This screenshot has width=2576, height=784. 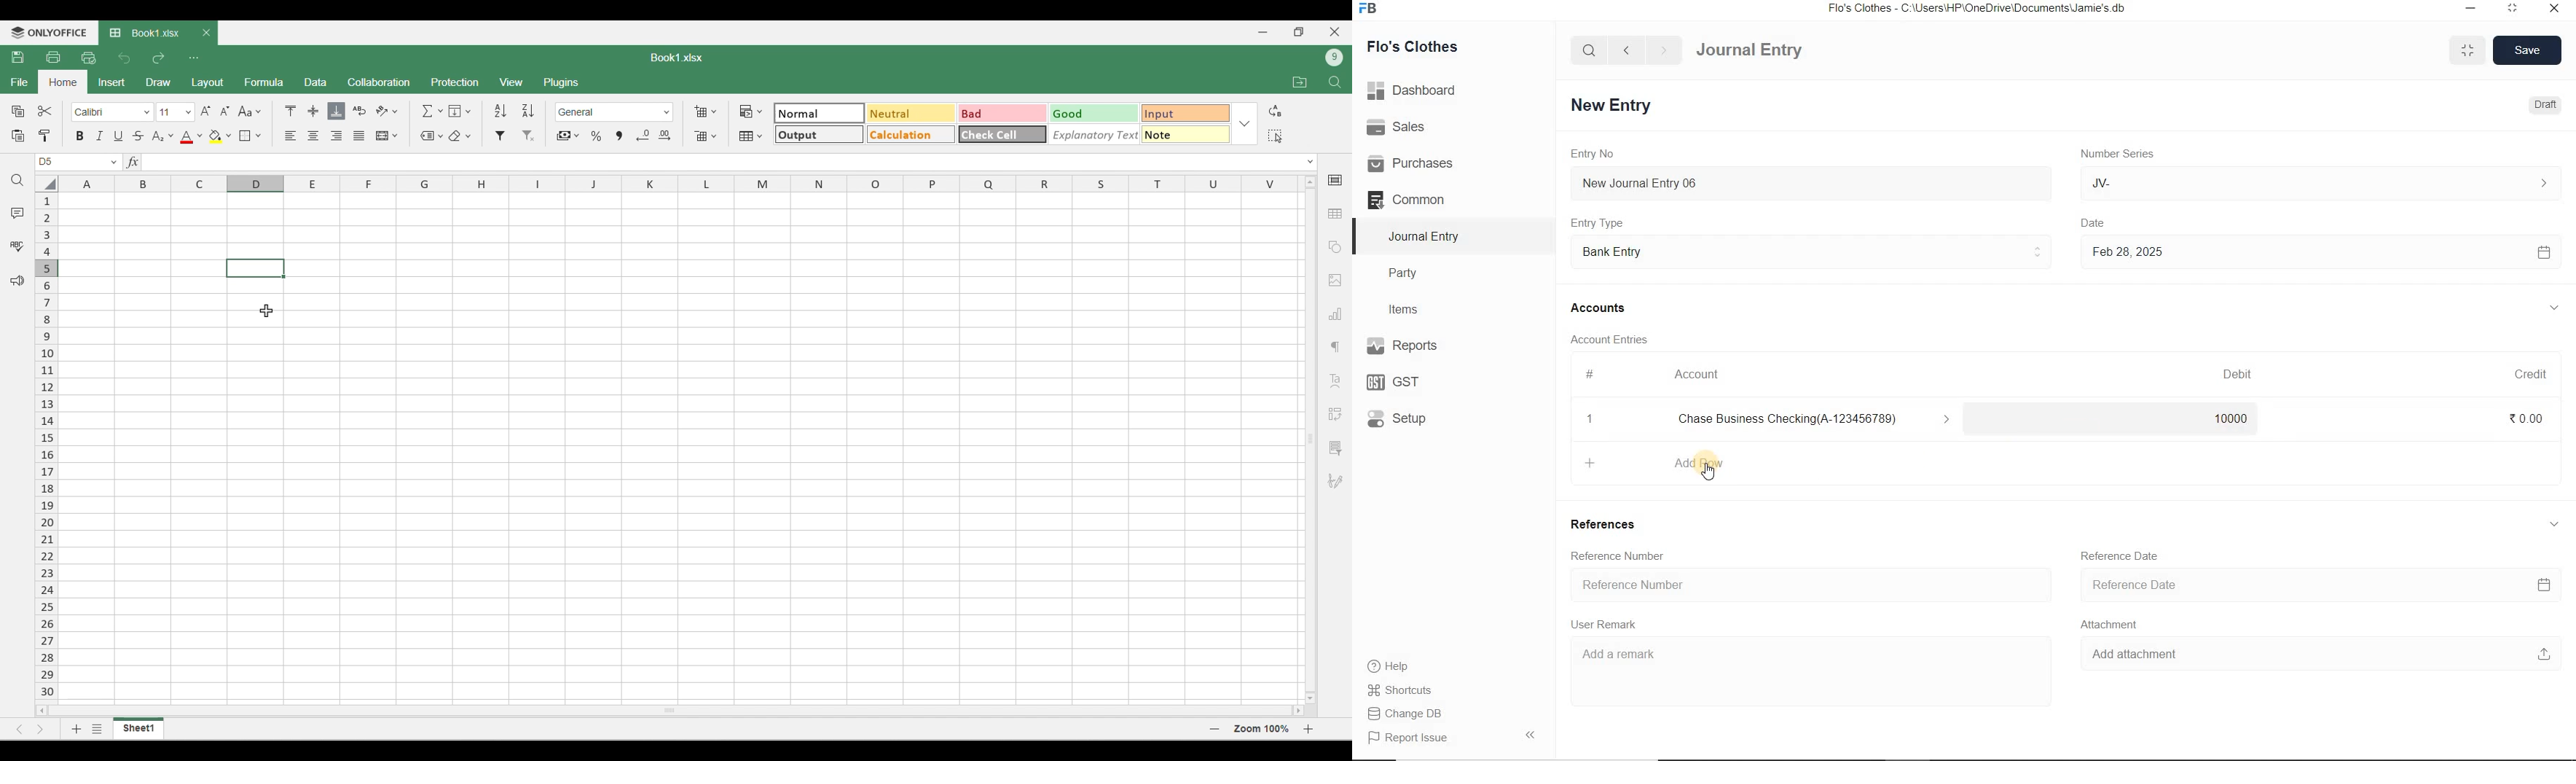 I want to click on Named ranges options, so click(x=432, y=137).